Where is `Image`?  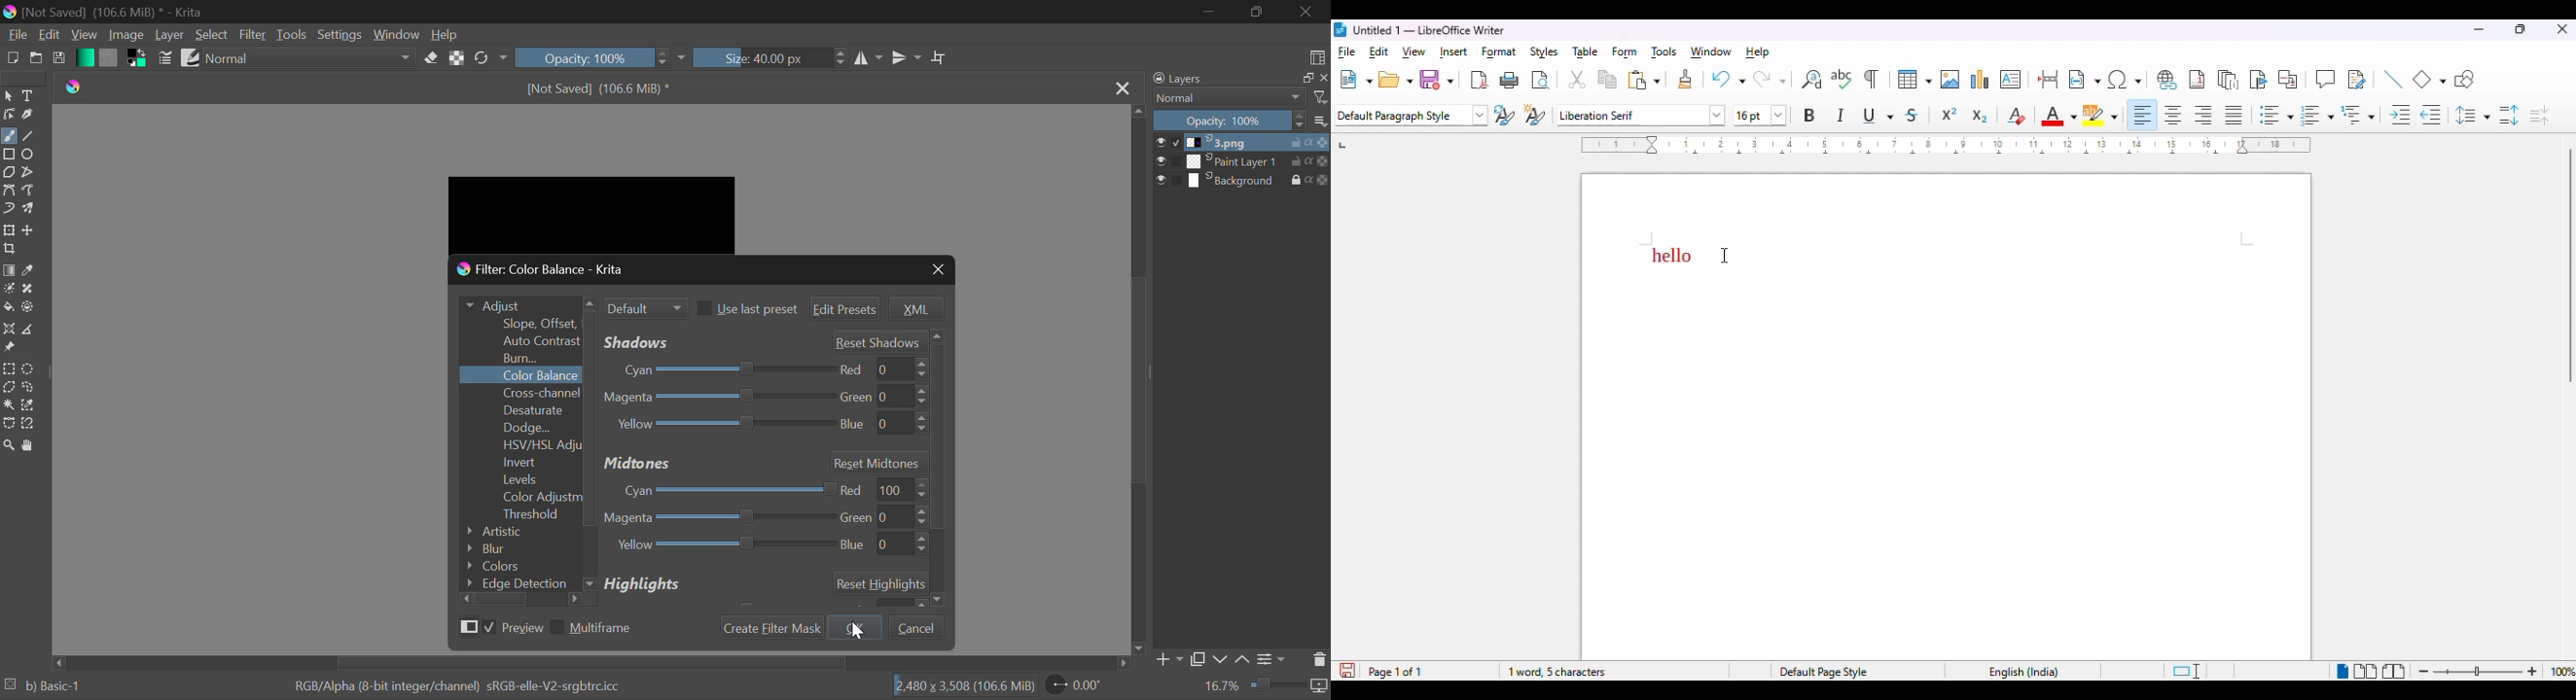 Image is located at coordinates (123, 35).